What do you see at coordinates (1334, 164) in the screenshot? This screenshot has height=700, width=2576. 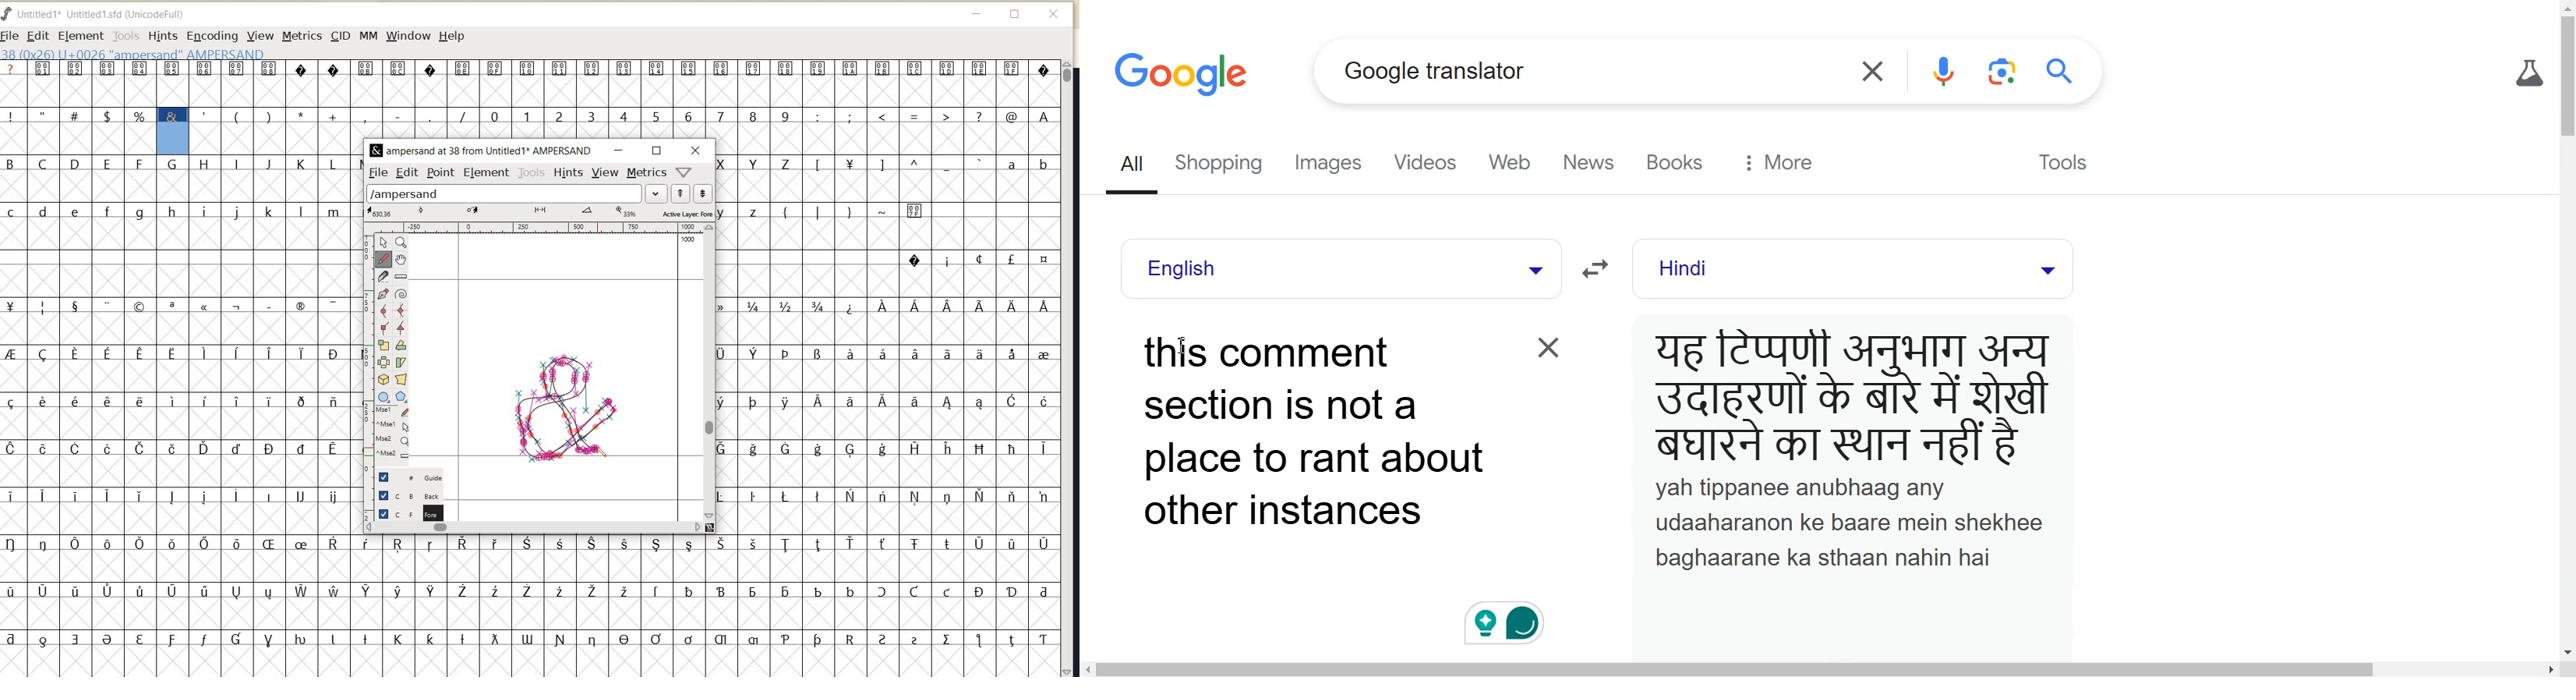 I see `Images` at bounding box center [1334, 164].